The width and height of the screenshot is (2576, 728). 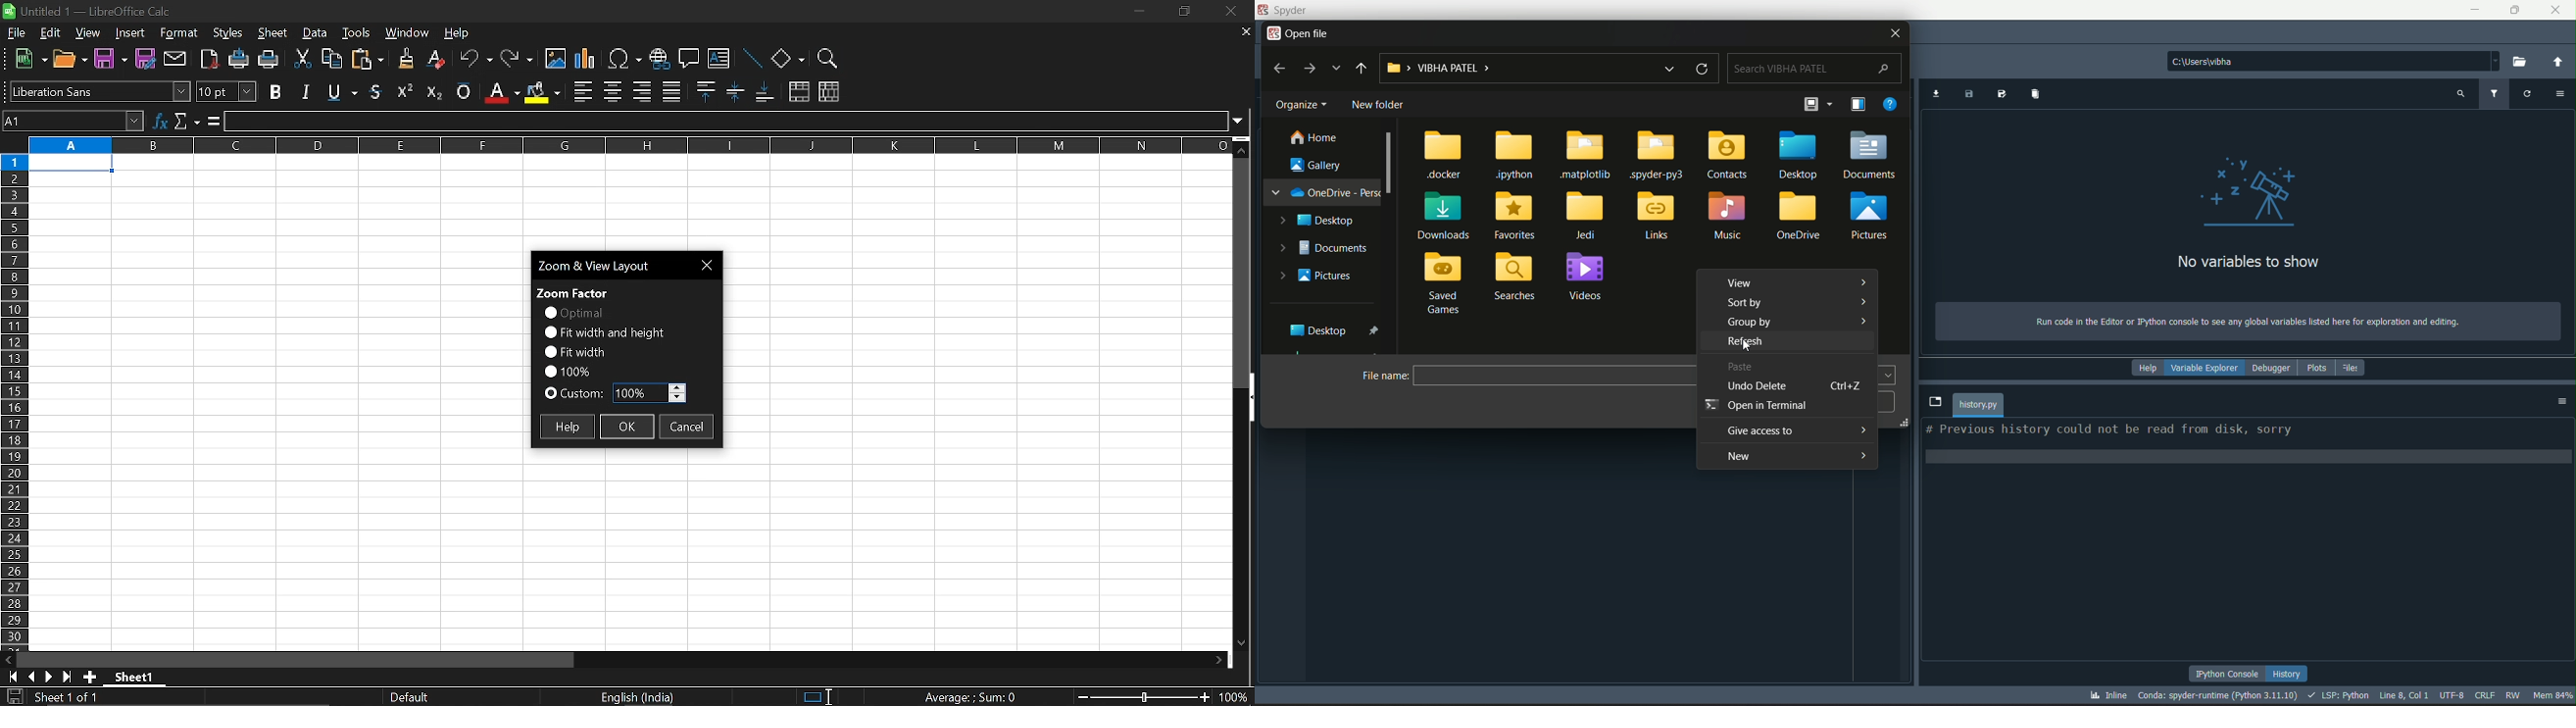 I want to click on optional, so click(x=572, y=313).